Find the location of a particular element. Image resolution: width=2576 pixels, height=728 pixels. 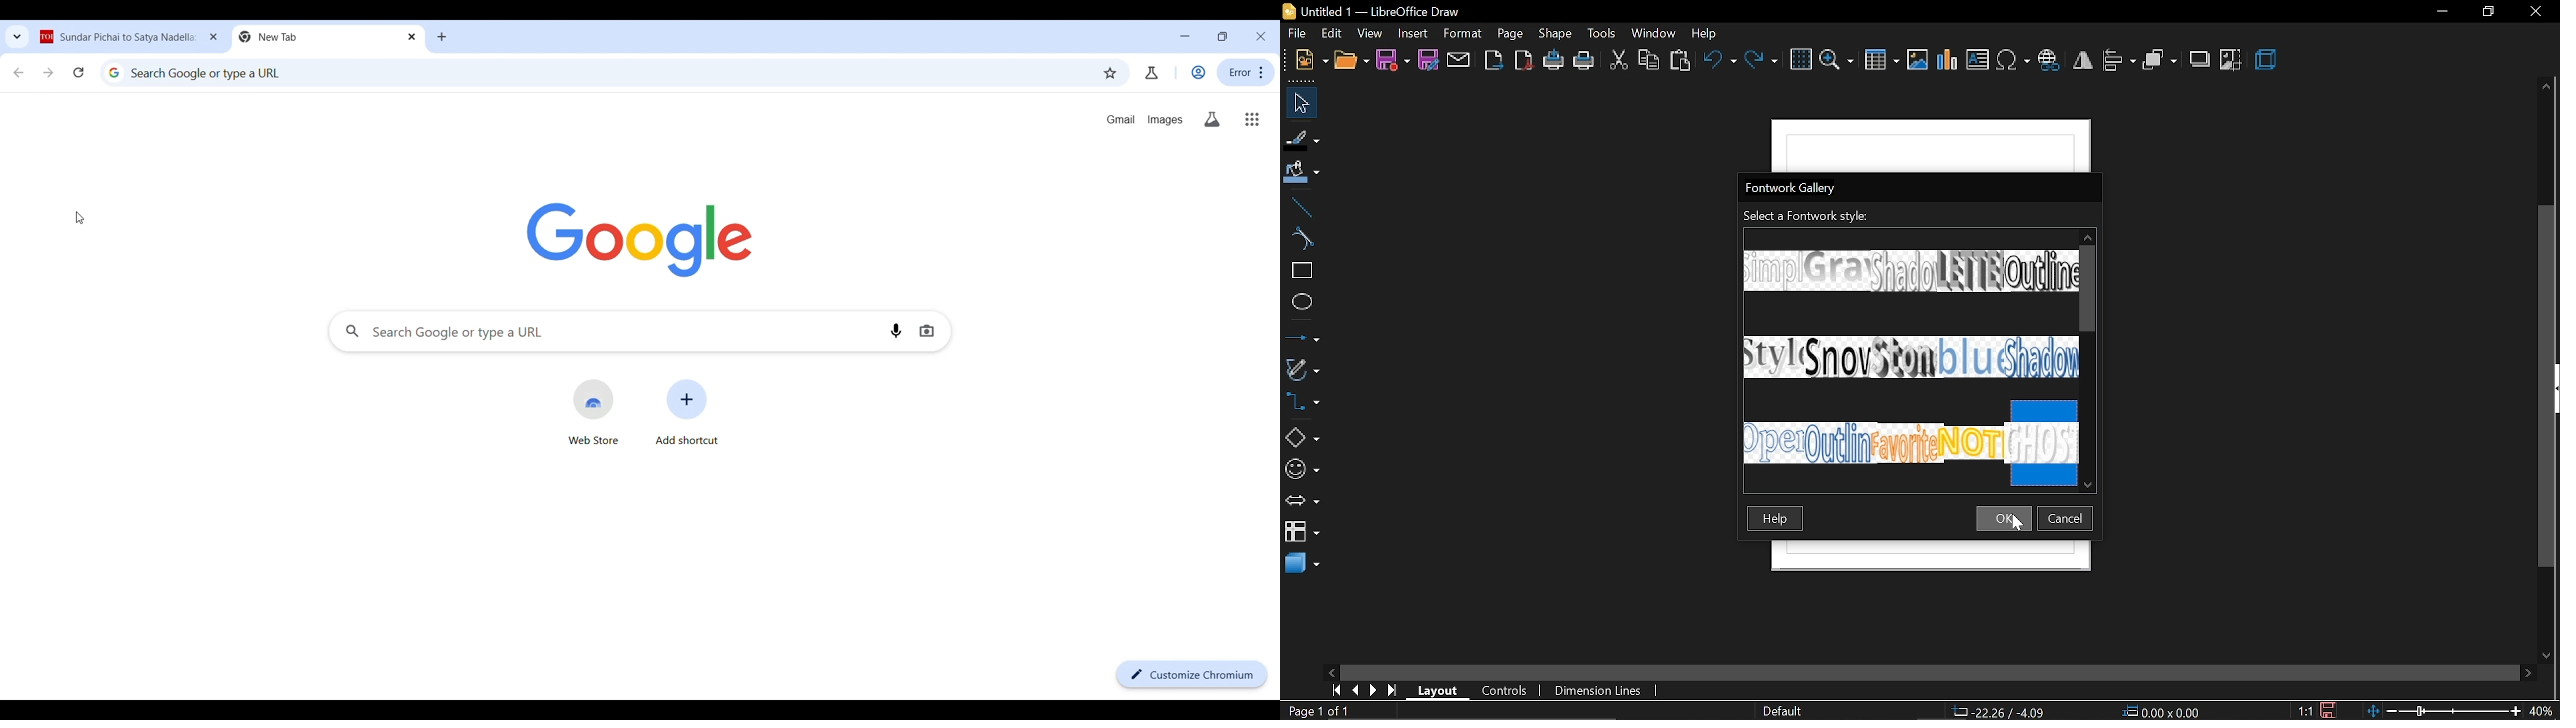

fill line is located at coordinates (1303, 138).